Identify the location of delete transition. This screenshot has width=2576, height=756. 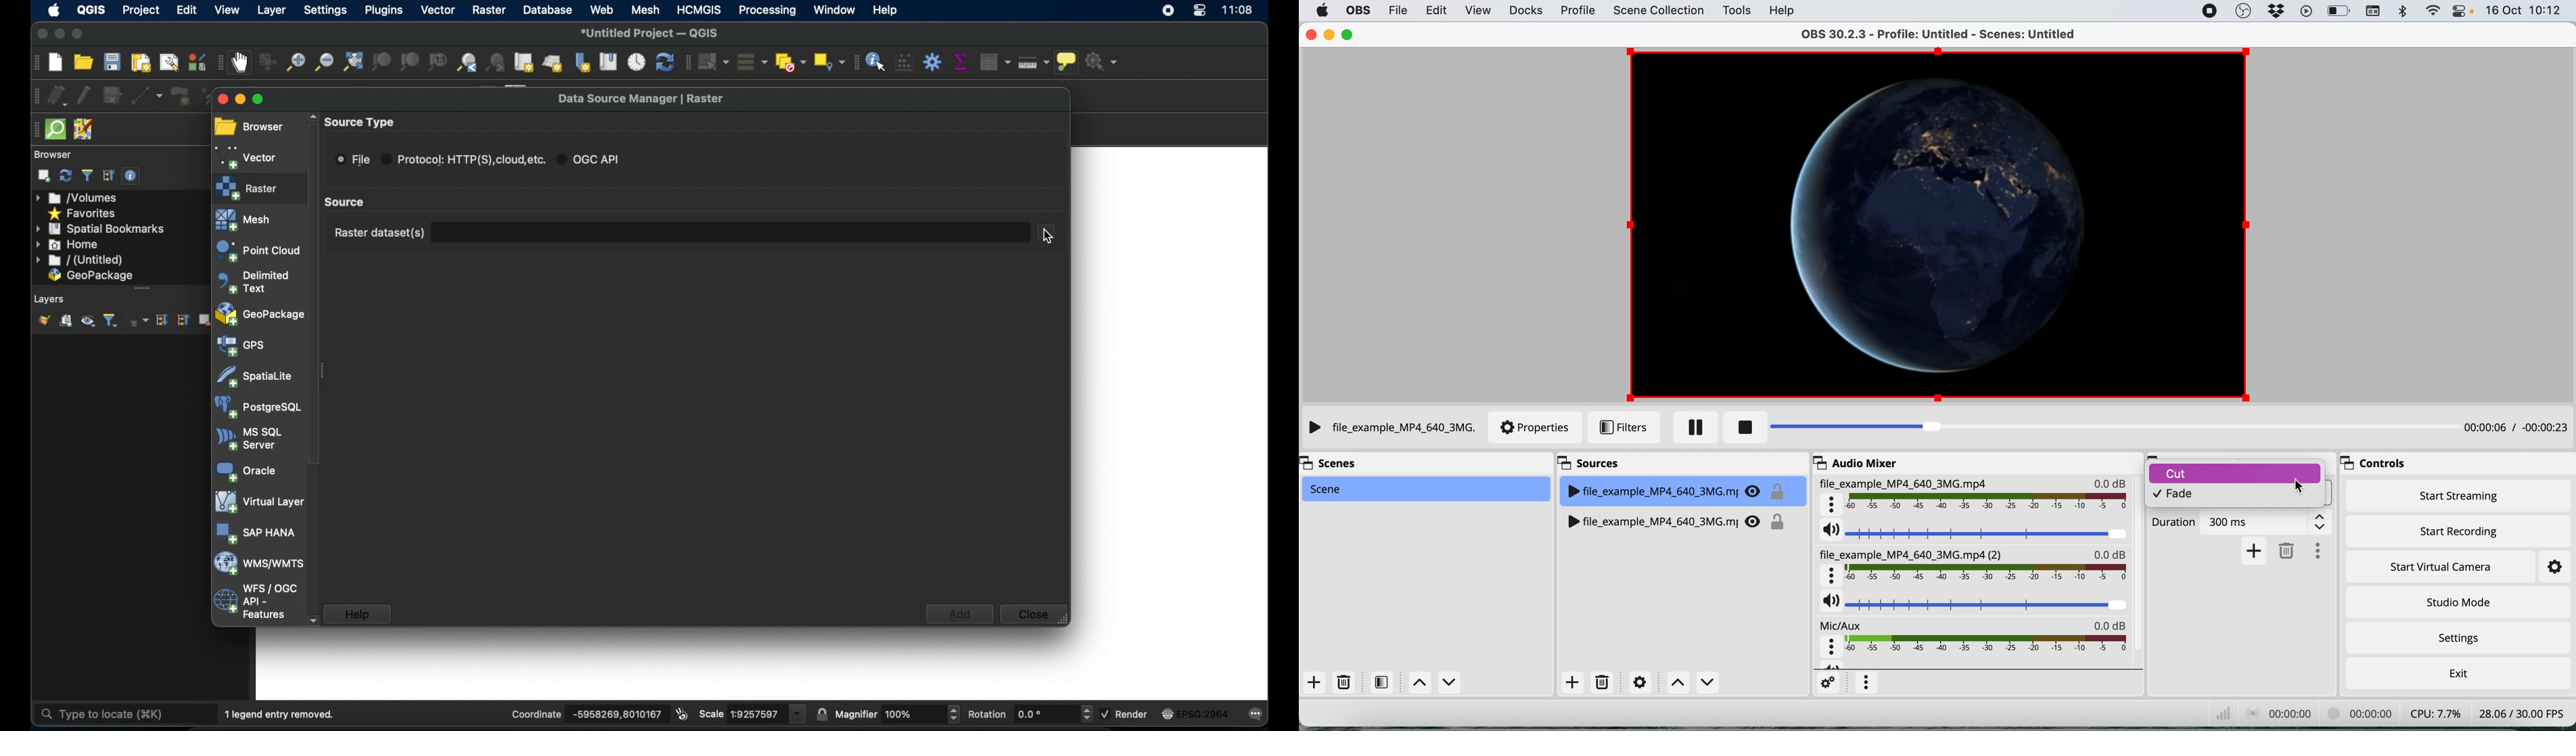
(2287, 550).